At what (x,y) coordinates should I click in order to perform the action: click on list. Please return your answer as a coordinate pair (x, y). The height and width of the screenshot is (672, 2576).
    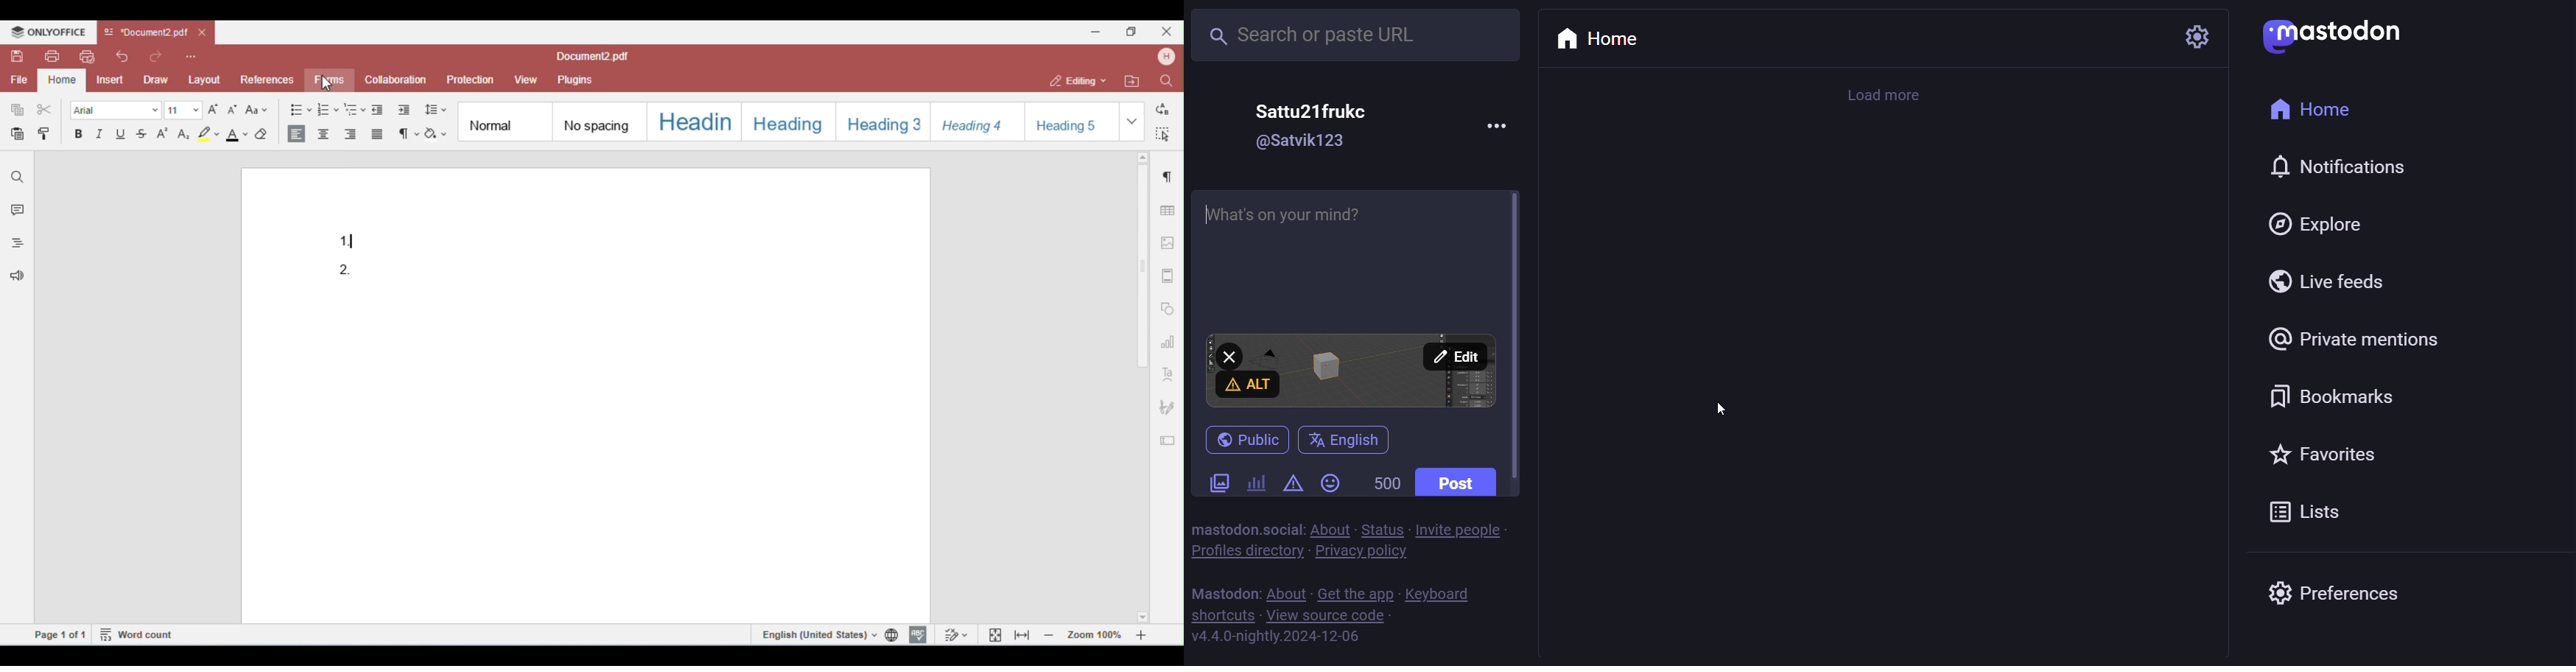
    Looking at the image, I should click on (2298, 513).